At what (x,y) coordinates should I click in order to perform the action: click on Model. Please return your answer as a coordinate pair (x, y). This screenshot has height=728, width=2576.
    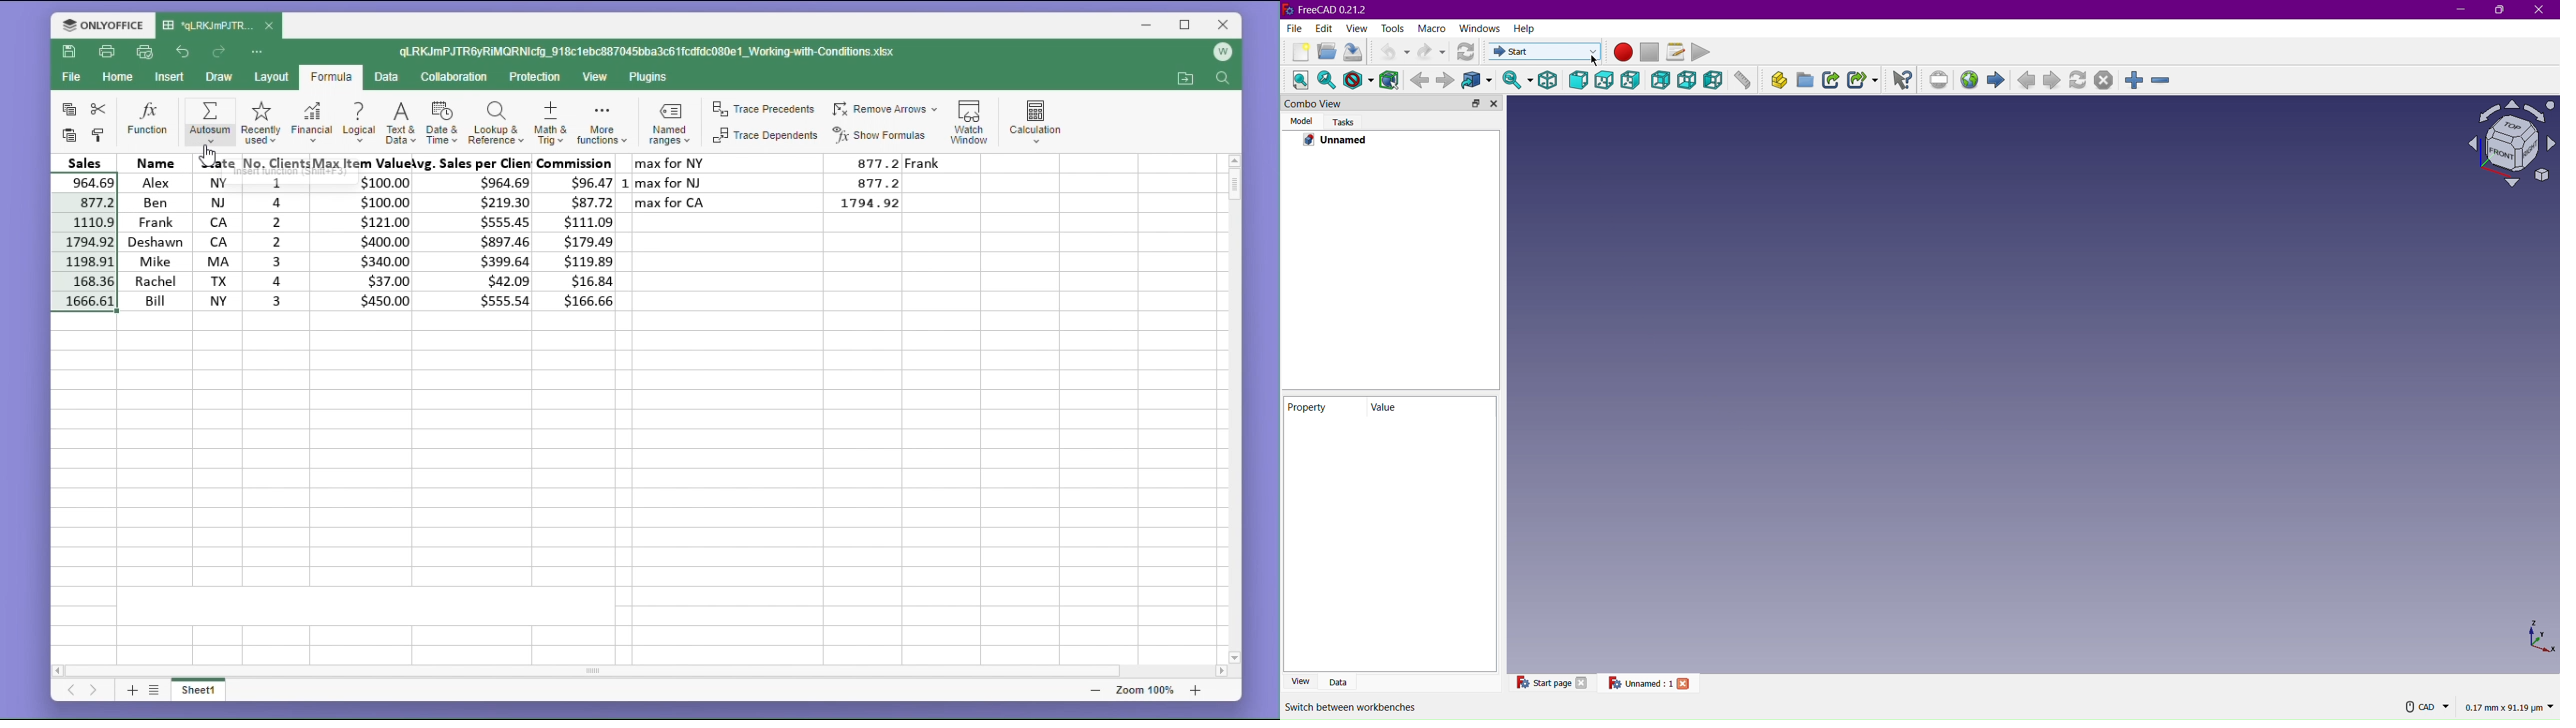
    Looking at the image, I should click on (1300, 122).